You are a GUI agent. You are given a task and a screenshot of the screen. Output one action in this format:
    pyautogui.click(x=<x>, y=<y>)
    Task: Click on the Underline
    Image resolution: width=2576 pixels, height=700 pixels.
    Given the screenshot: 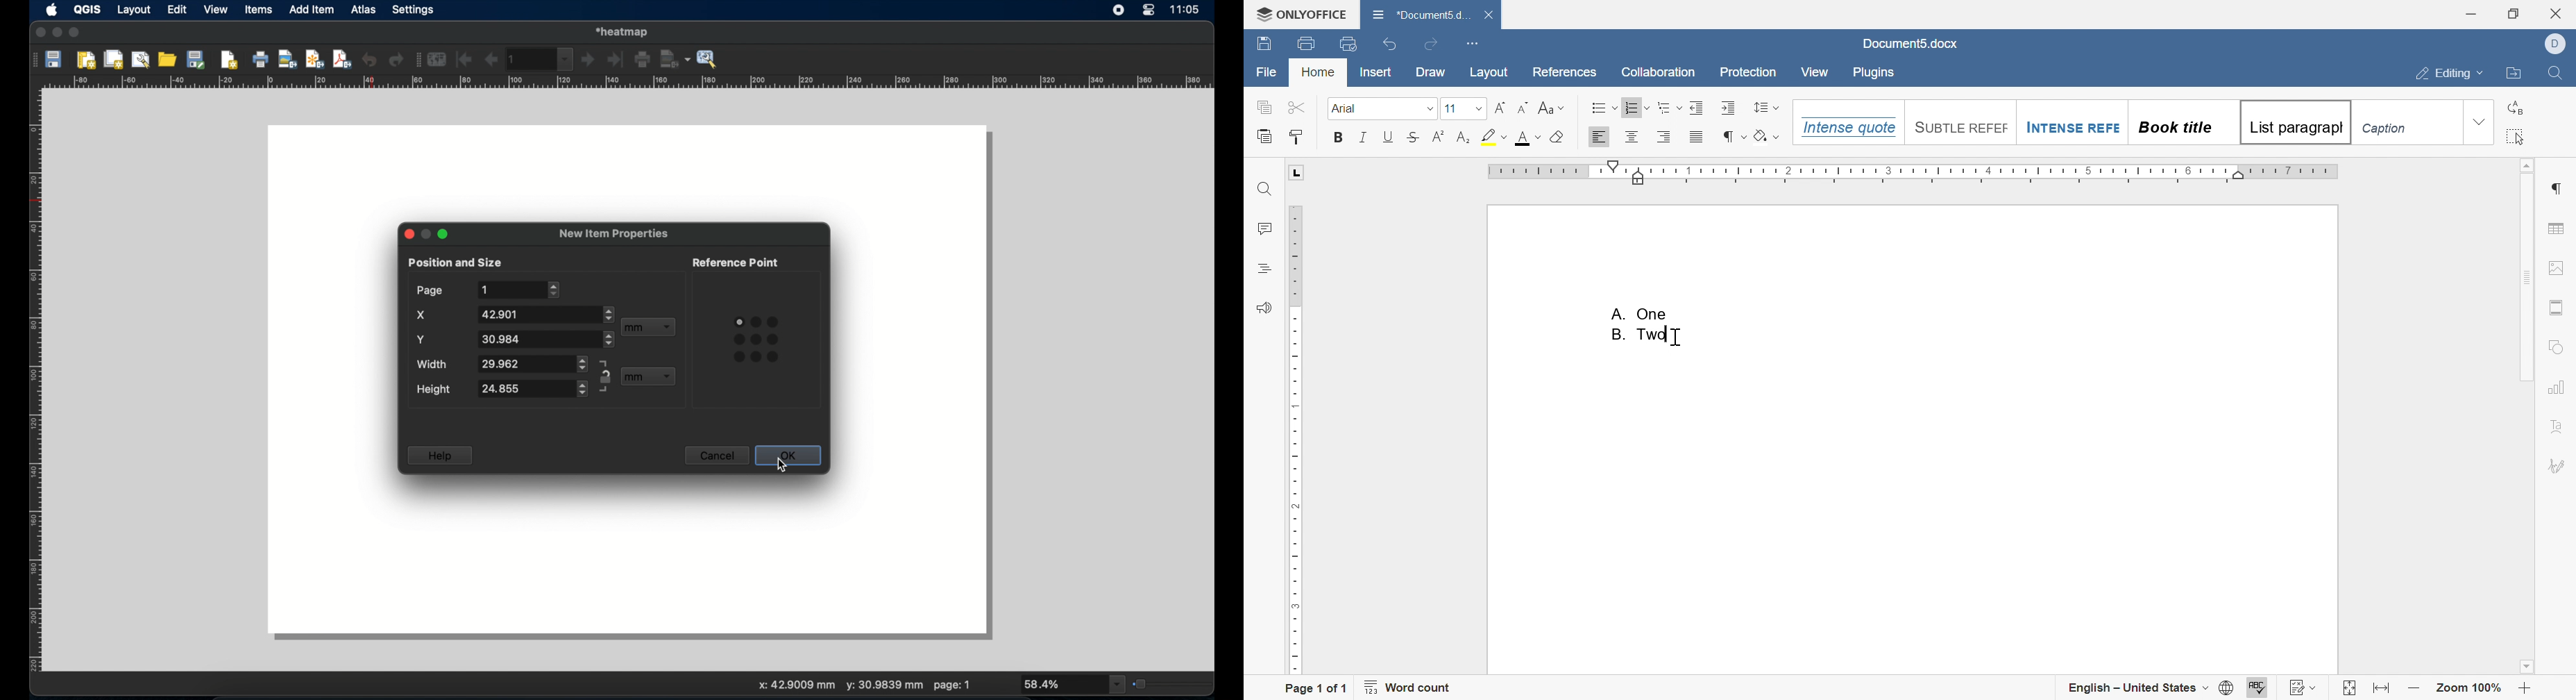 What is the action you would take?
    pyautogui.click(x=1388, y=137)
    